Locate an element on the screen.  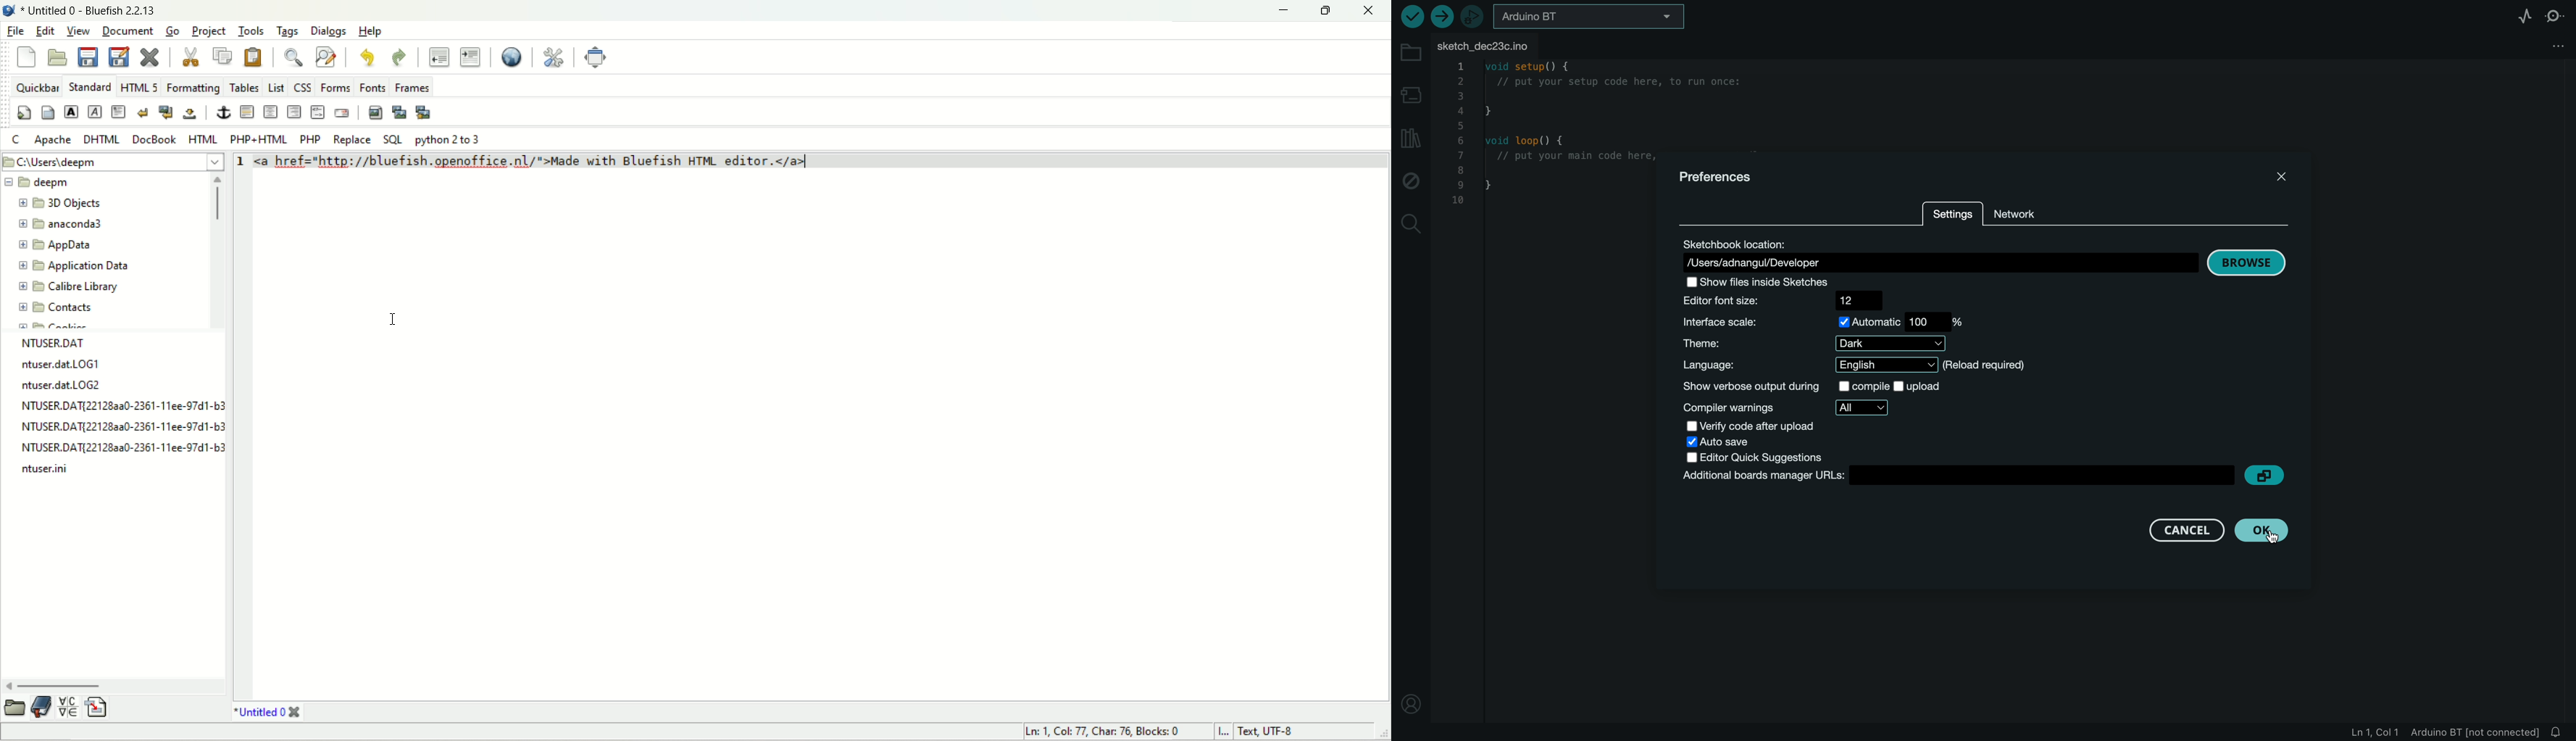
PHP is located at coordinates (312, 138).